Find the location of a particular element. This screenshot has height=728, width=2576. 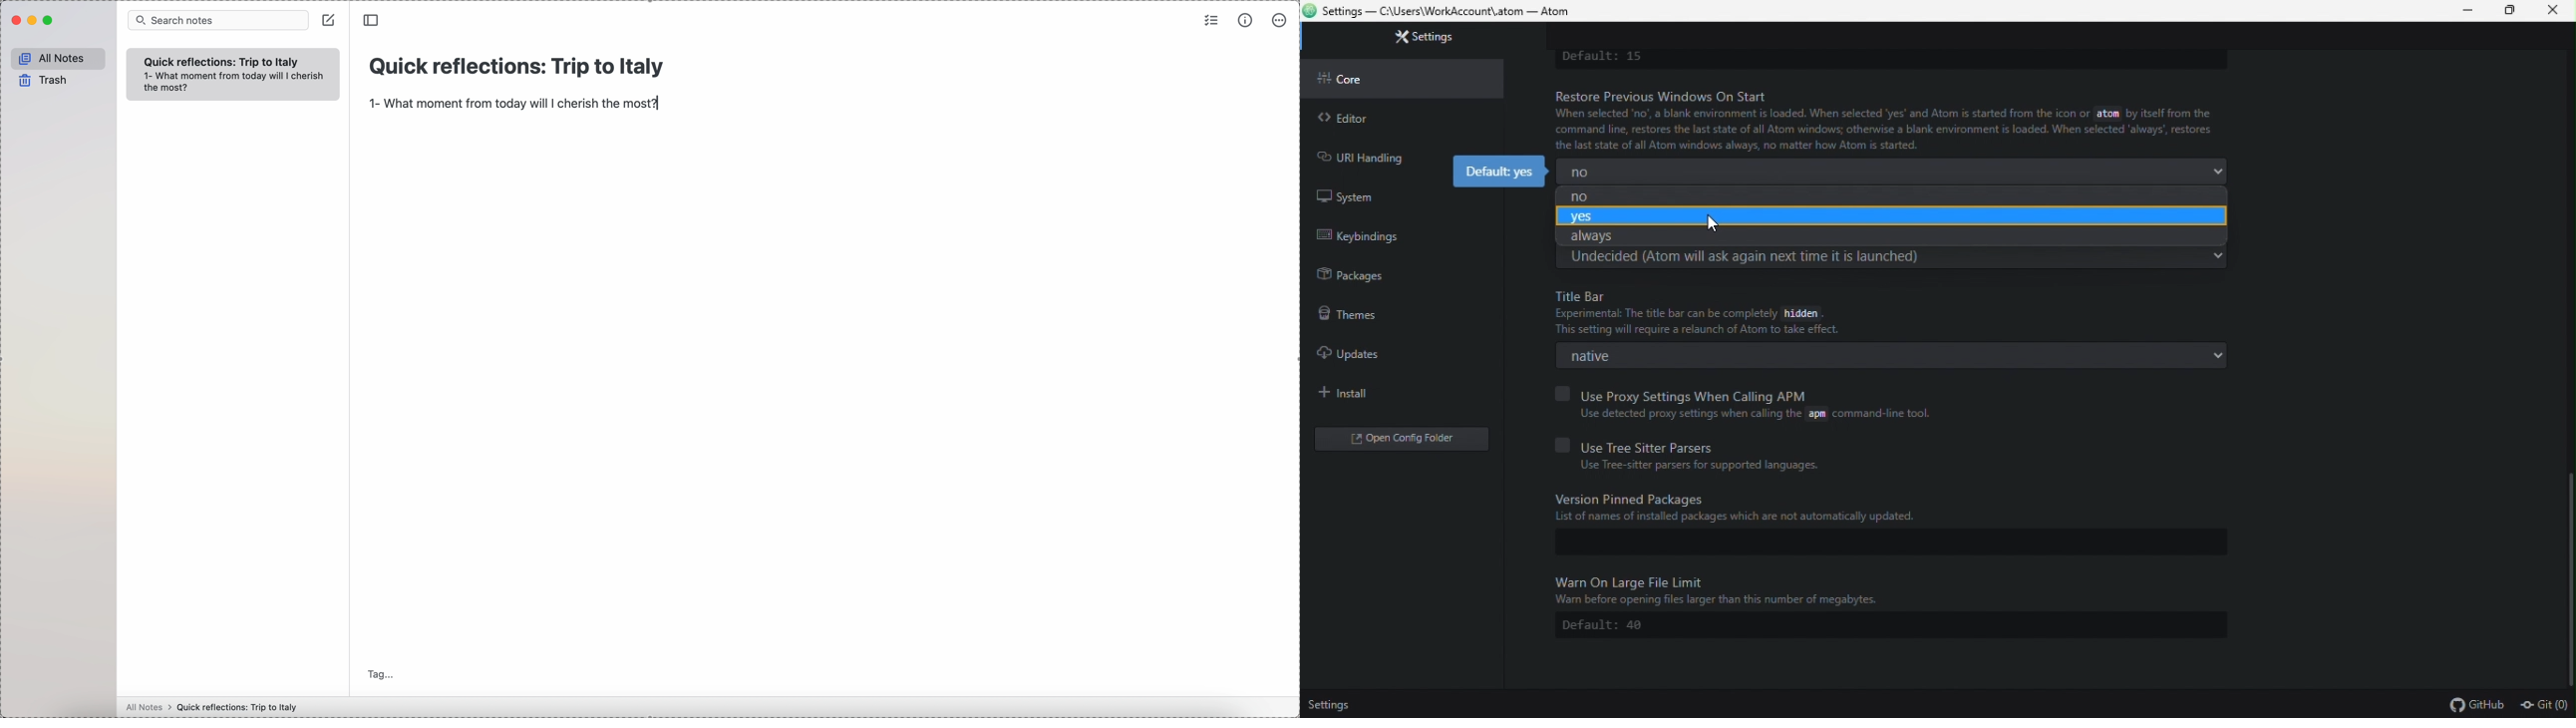

metrics is located at coordinates (1247, 19).